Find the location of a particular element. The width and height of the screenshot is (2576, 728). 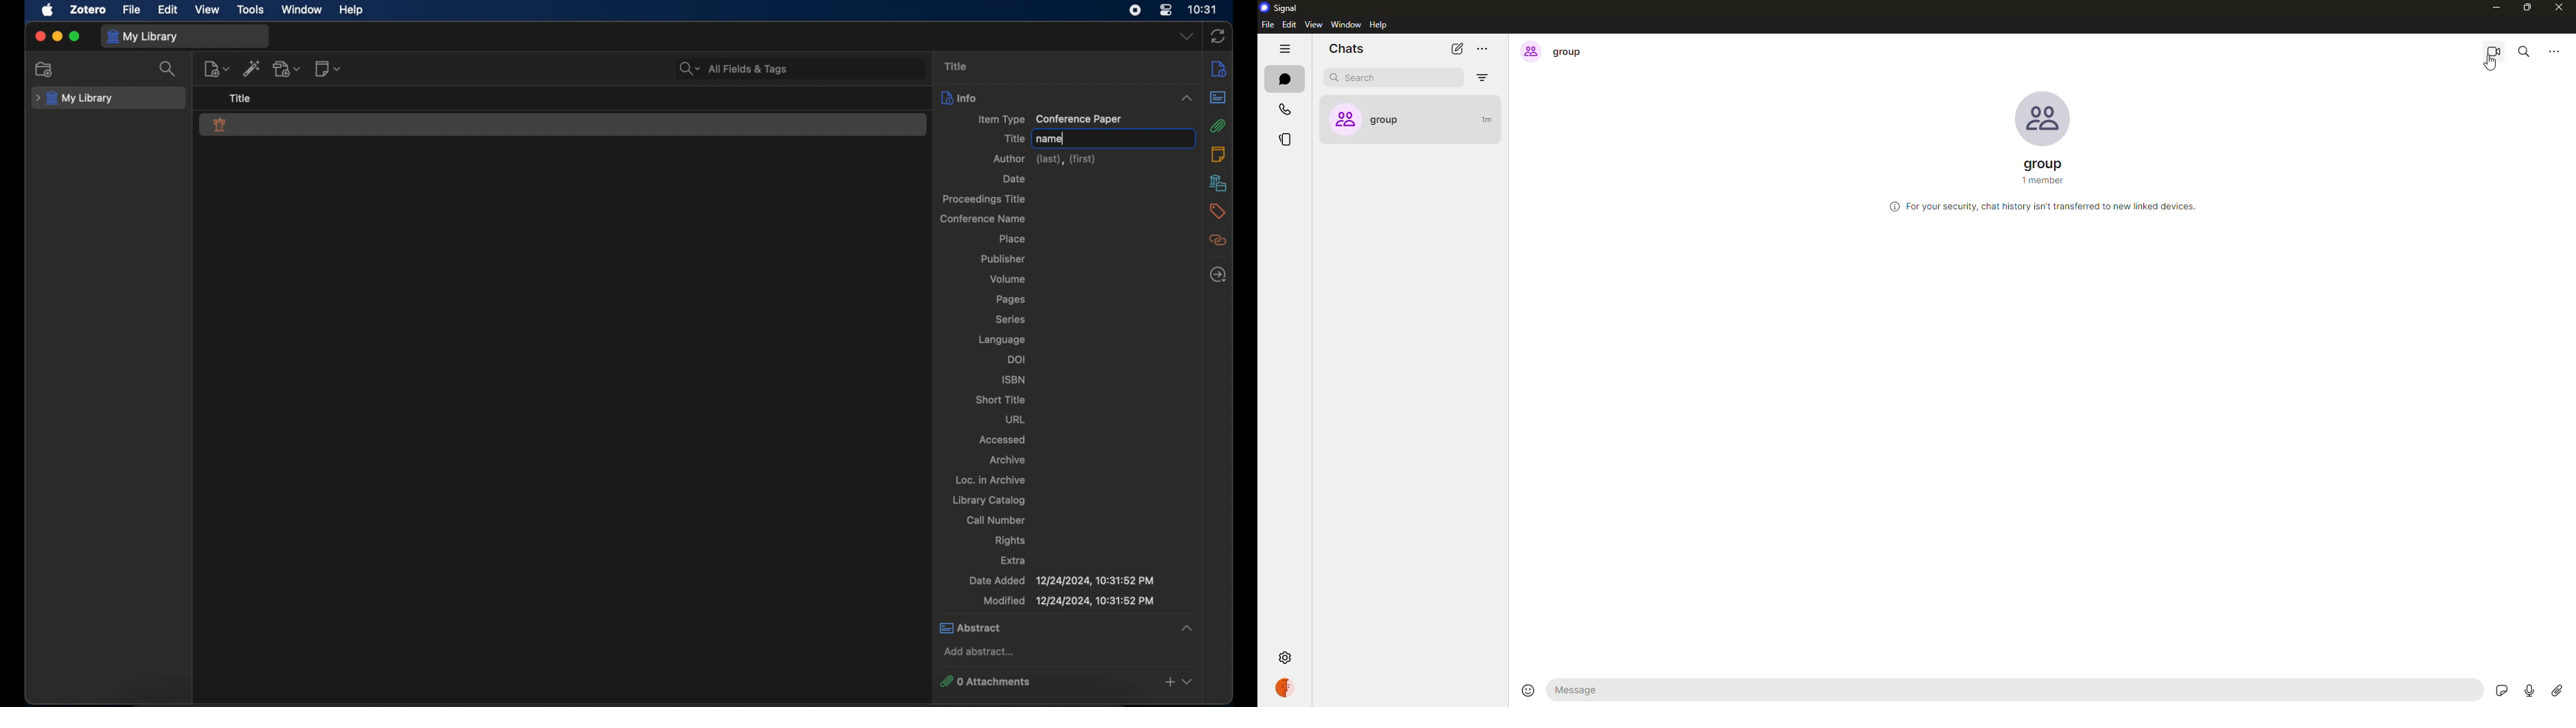

window is located at coordinates (303, 9).